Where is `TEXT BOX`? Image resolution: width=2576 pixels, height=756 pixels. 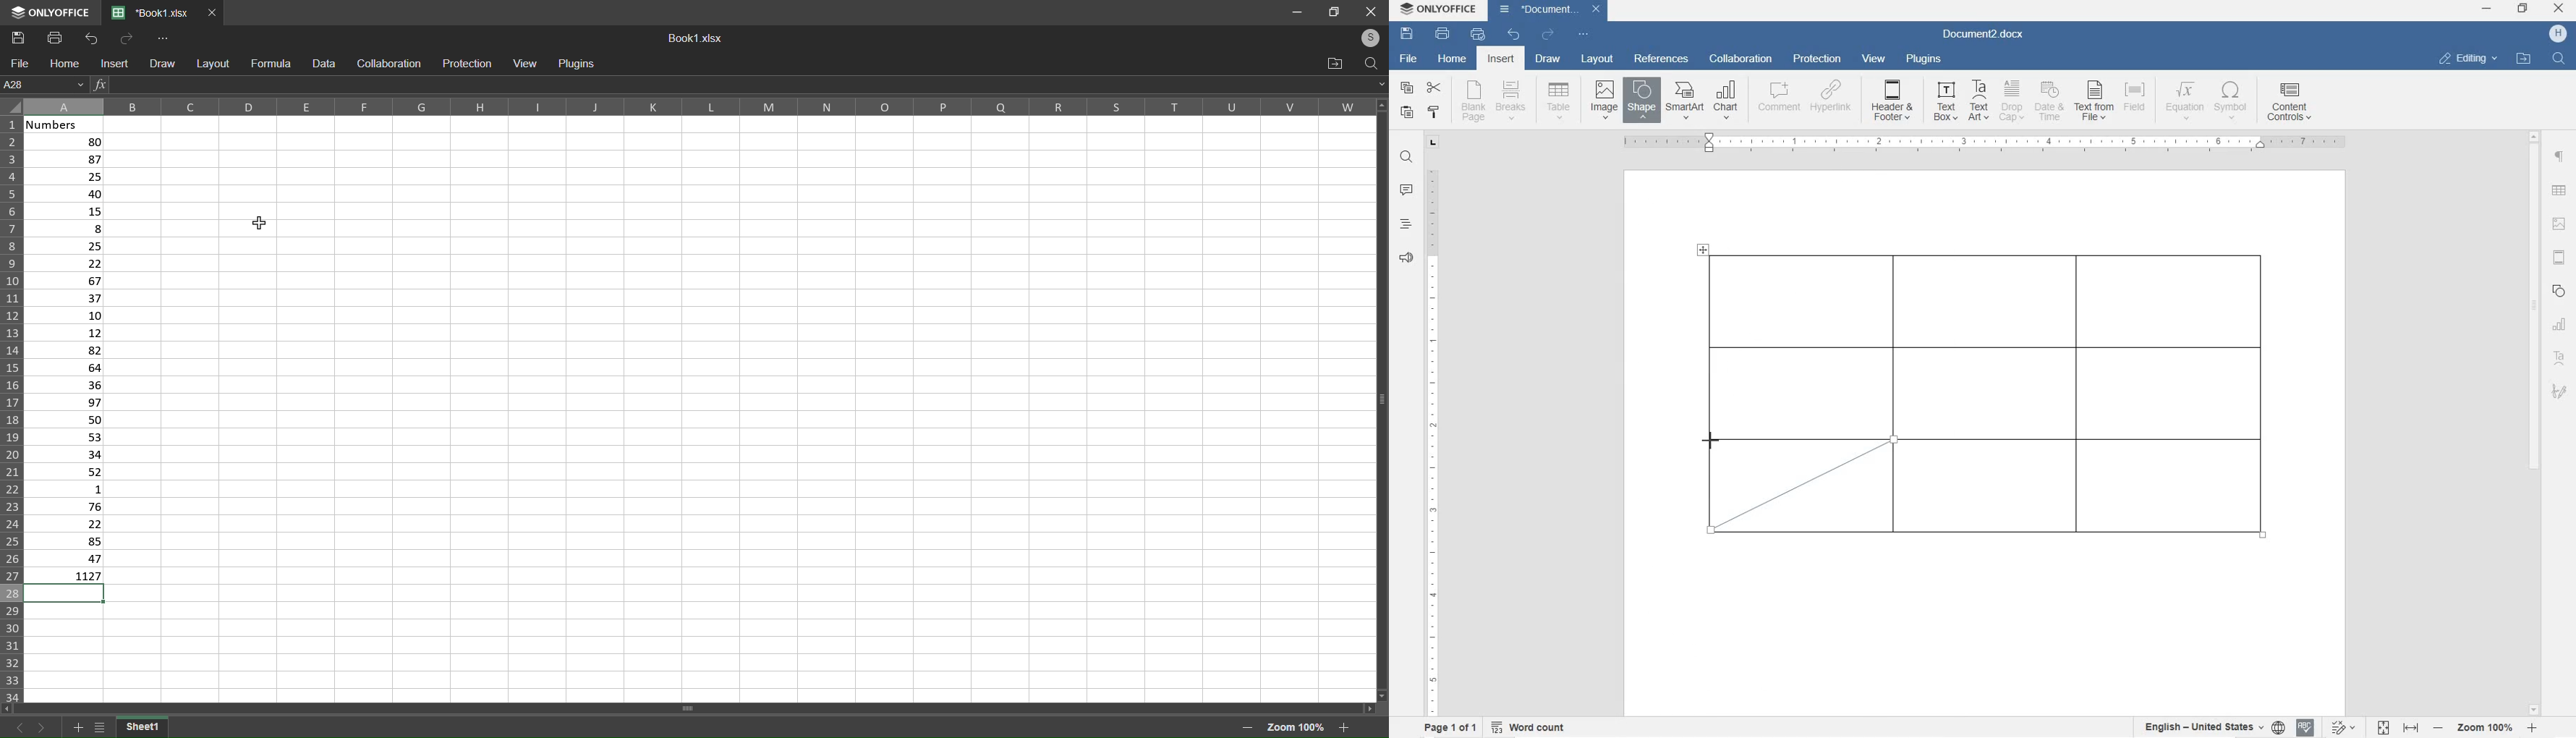 TEXT BOX is located at coordinates (1944, 103).